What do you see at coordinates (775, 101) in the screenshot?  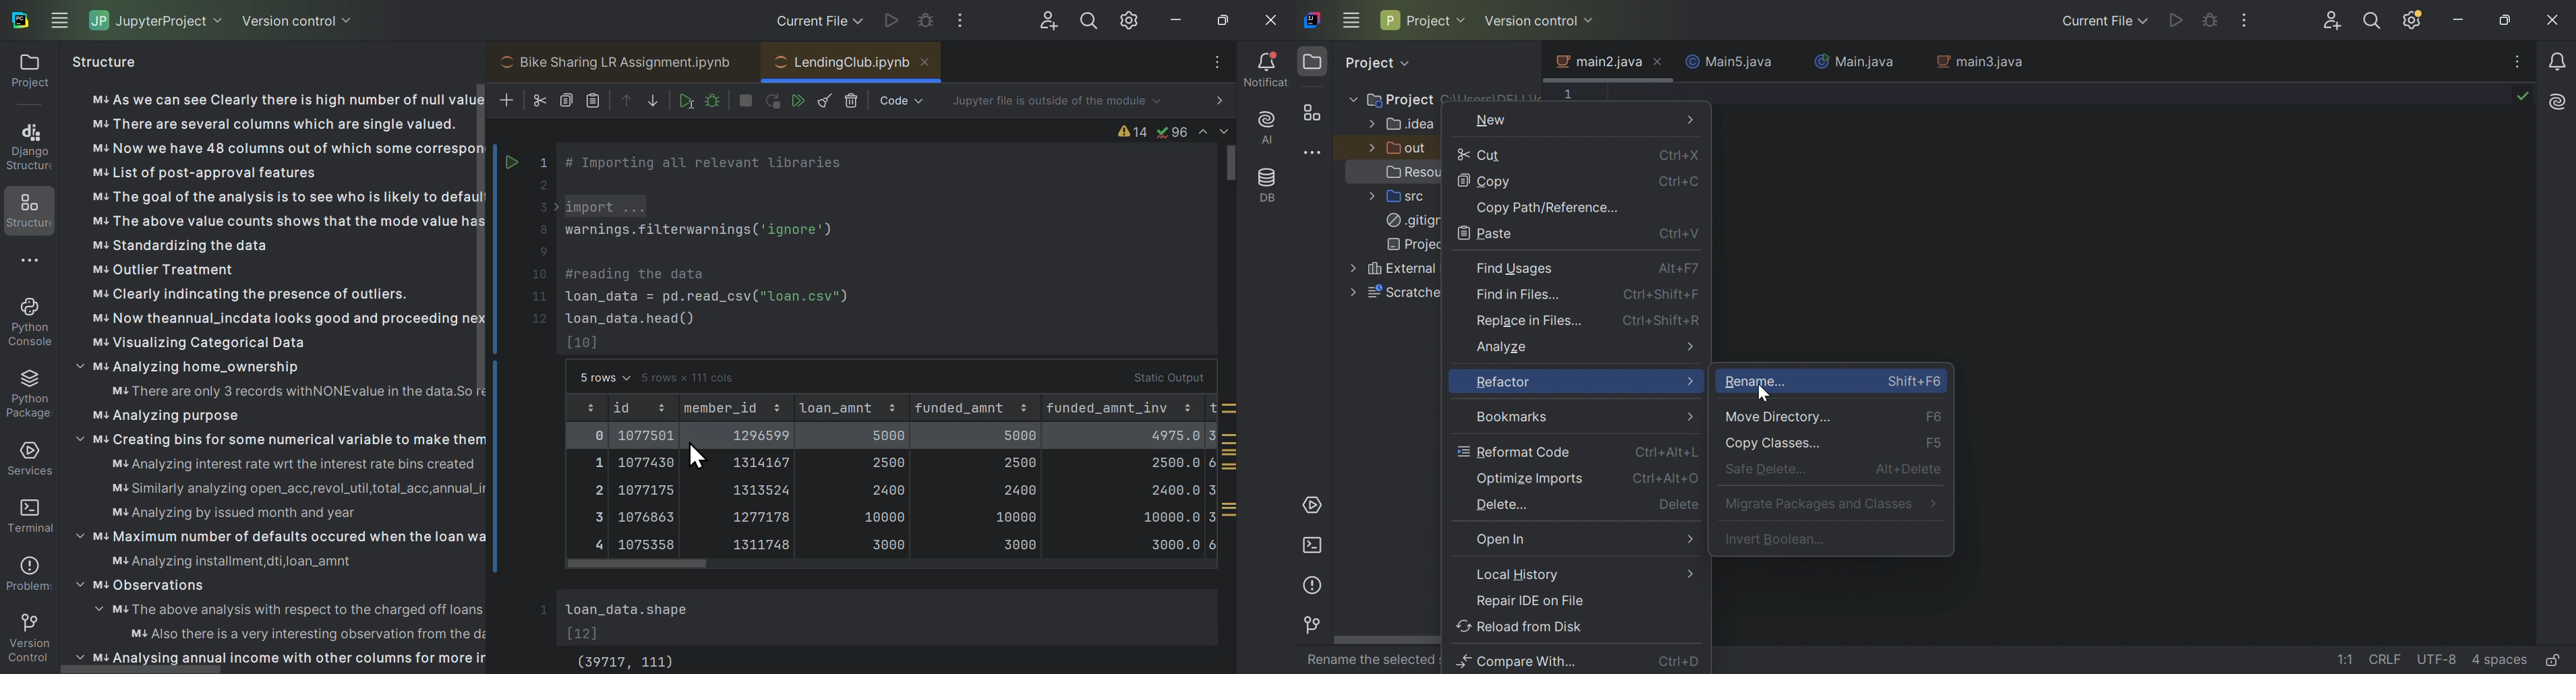 I see `restart Kernel` at bounding box center [775, 101].